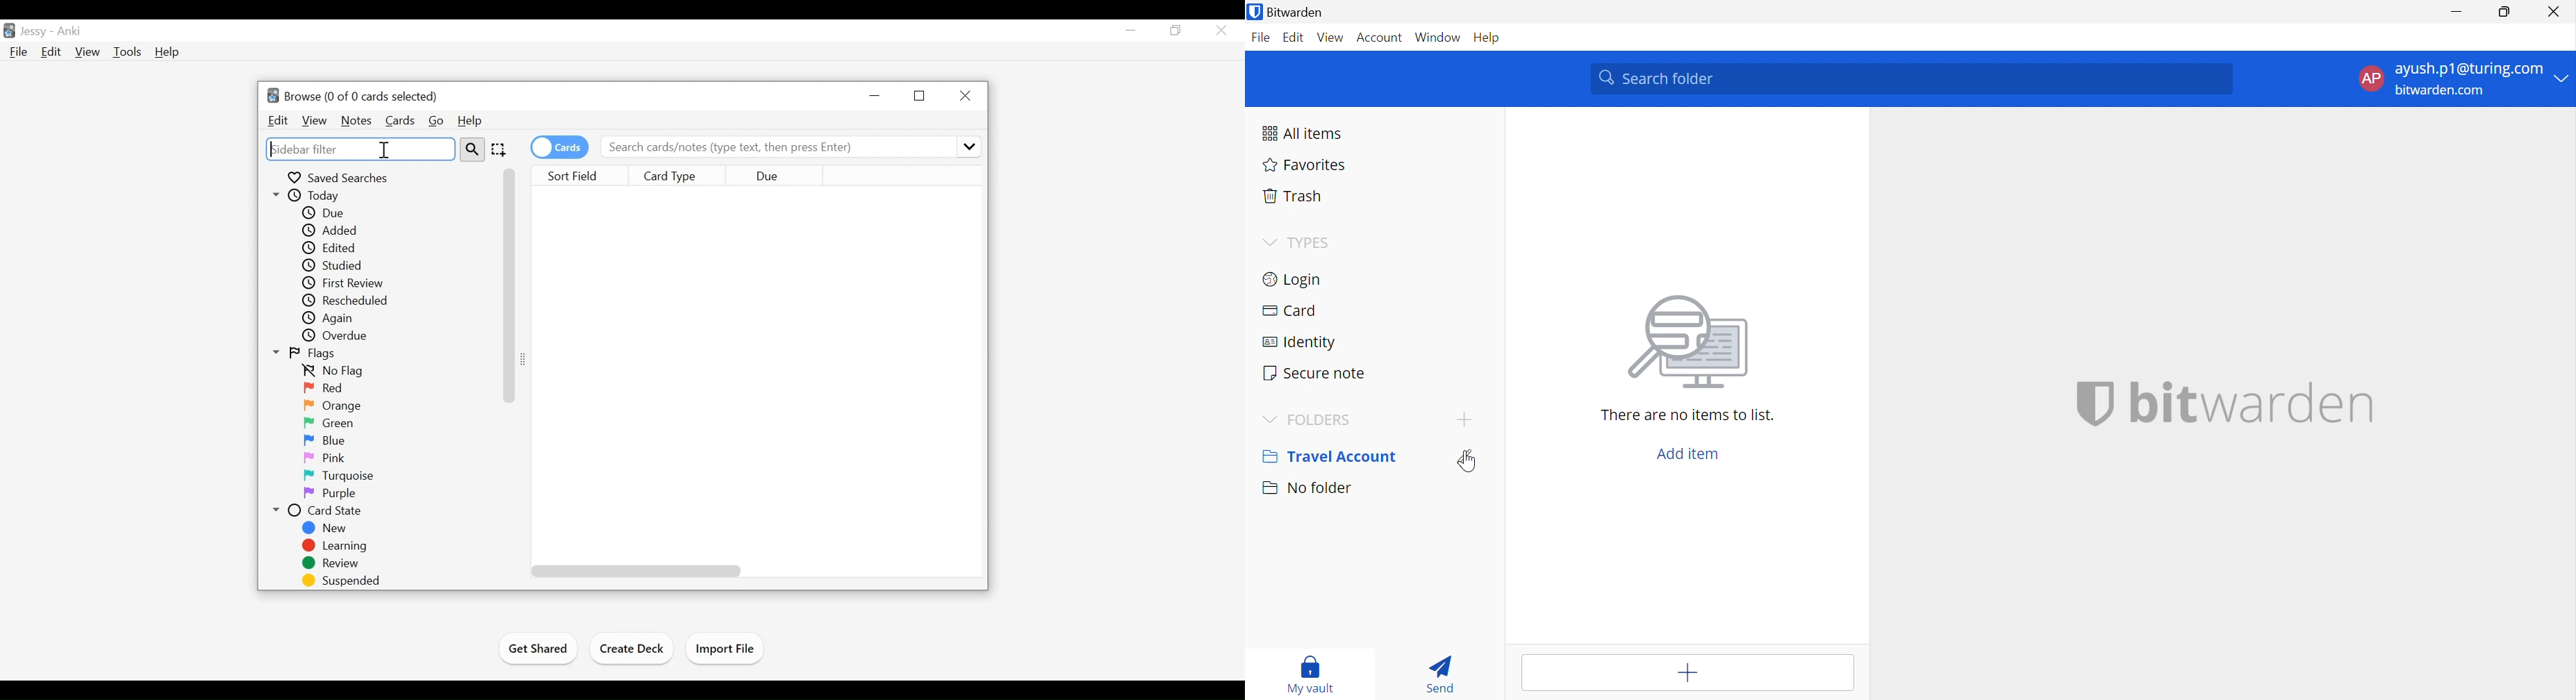  What do you see at coordinates (1294, 278) in the screenshot?
I see `Login` at bounding box center [1294, 278].